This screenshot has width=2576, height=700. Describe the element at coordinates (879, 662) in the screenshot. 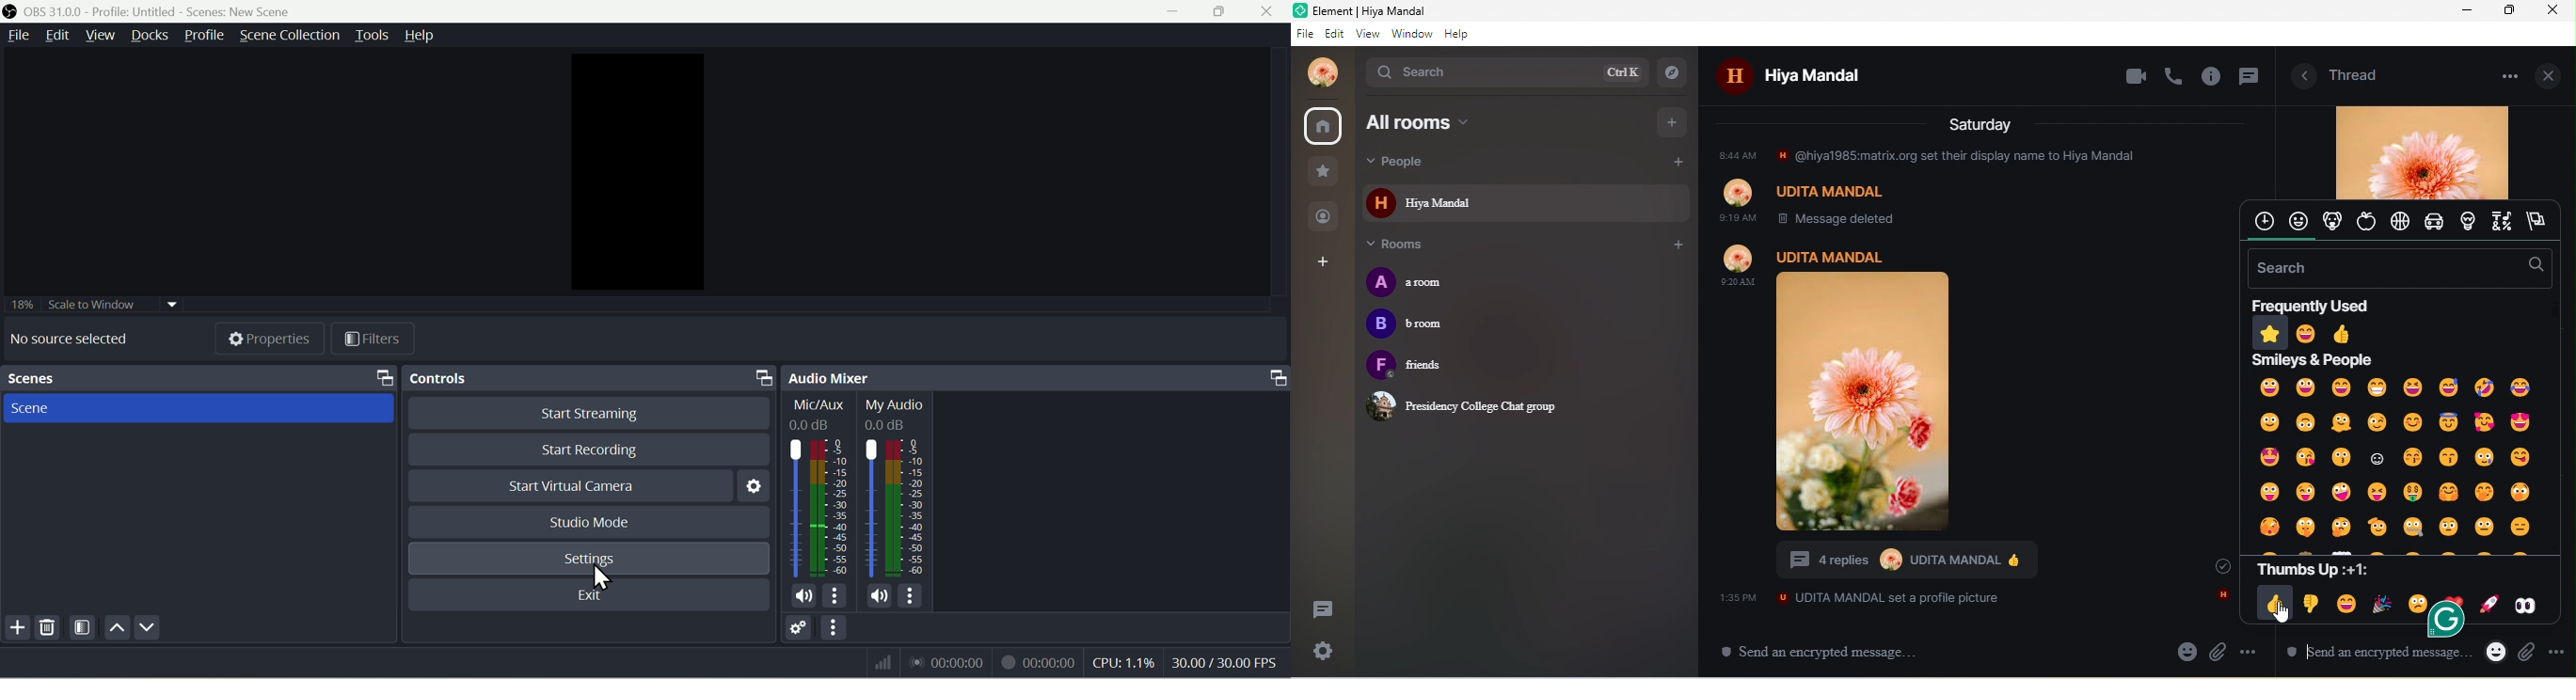

I see `Signal` at that location.